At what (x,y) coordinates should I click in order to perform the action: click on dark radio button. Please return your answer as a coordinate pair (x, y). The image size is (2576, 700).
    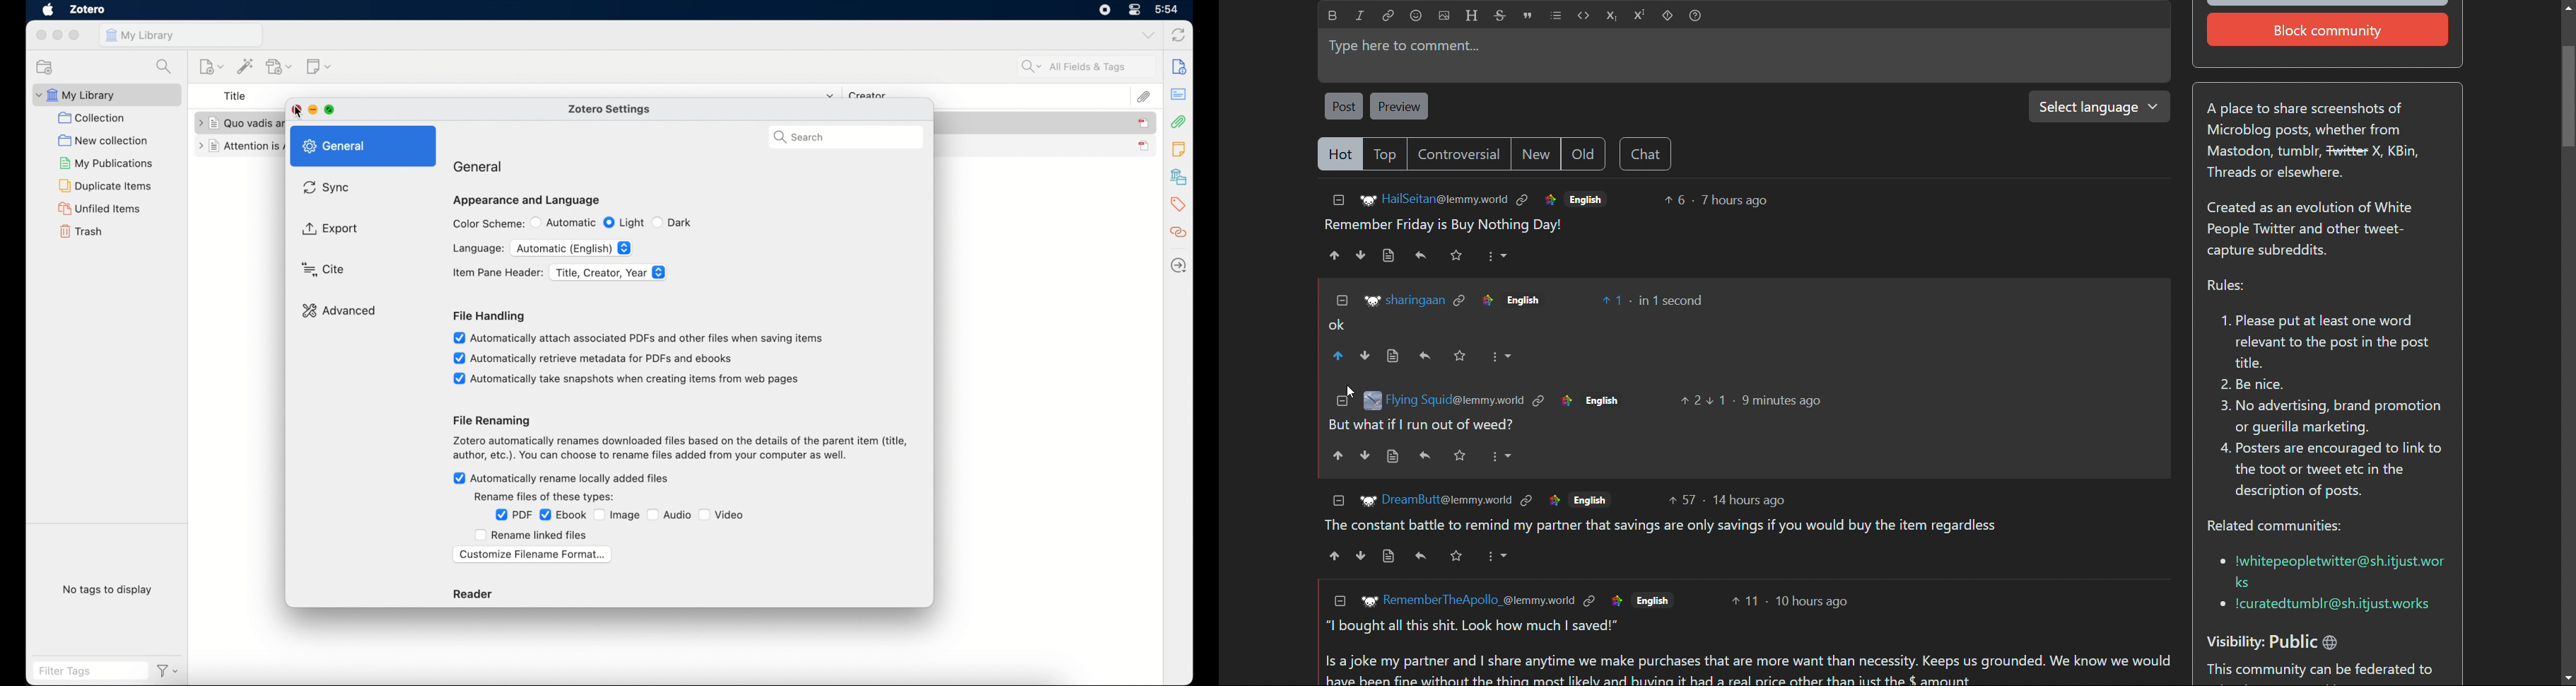
    Looking at the image, I should click on (674, 222).